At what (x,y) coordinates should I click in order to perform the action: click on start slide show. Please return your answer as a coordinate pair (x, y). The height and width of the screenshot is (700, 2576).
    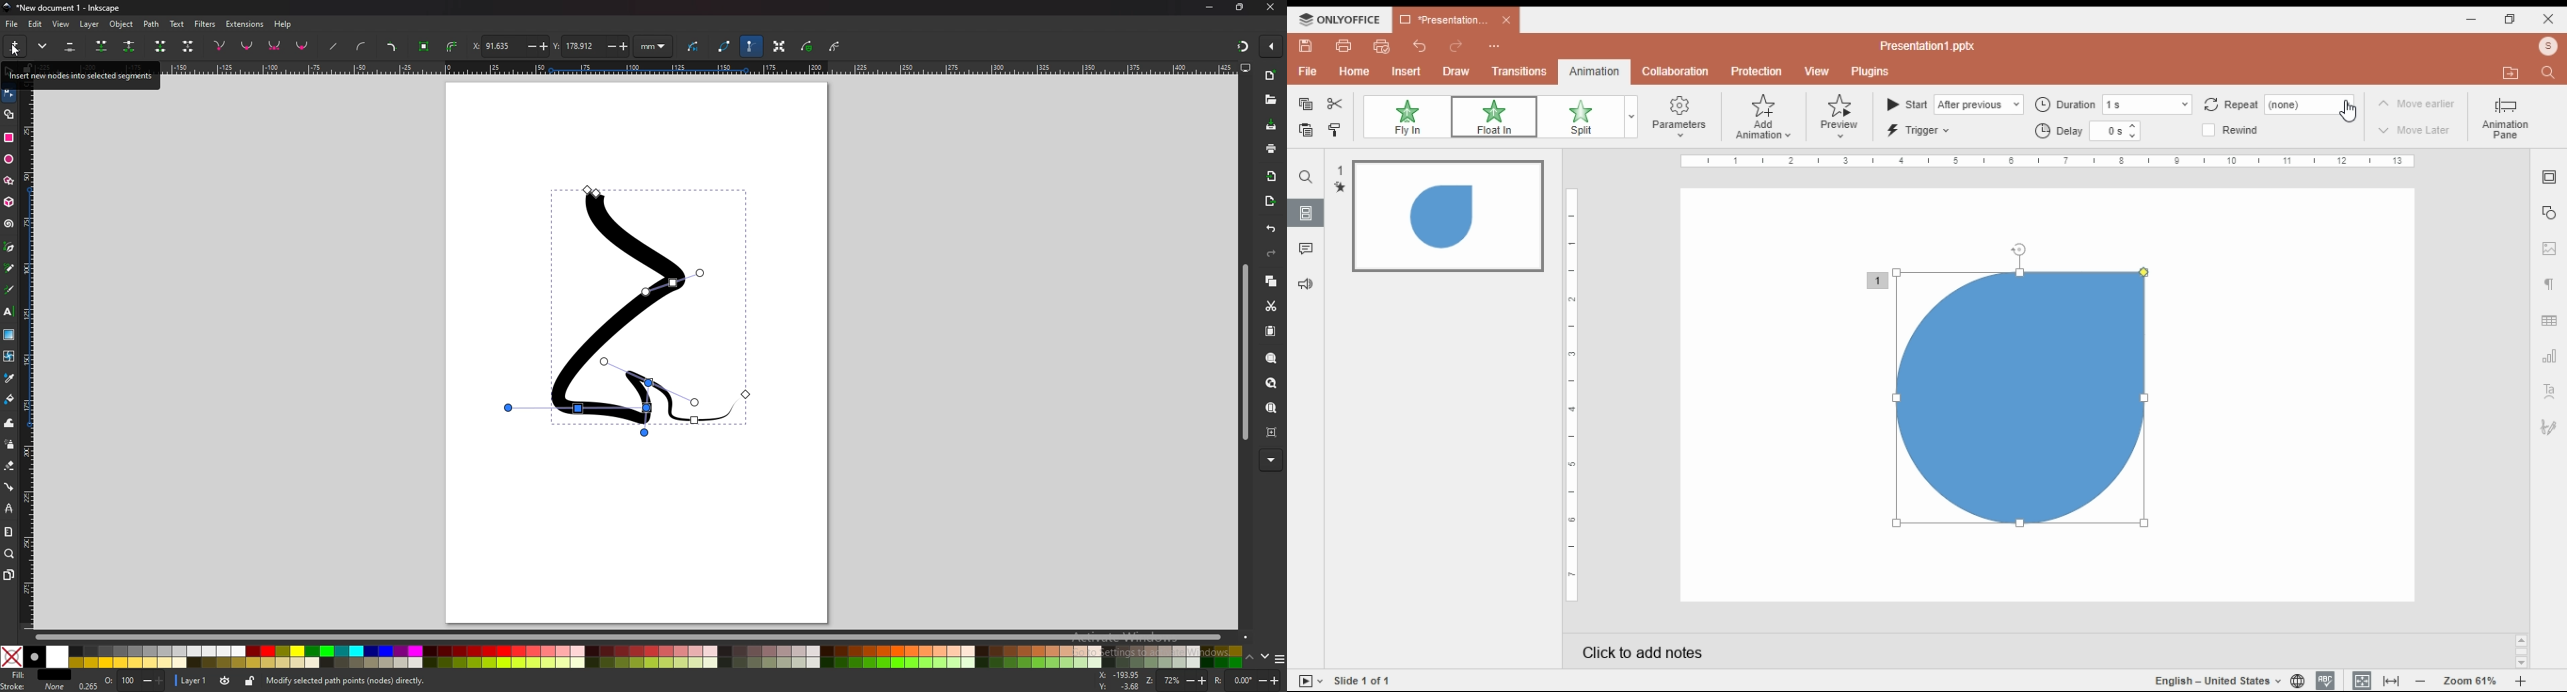
    Looking at the image, I should click on (1311, 680).